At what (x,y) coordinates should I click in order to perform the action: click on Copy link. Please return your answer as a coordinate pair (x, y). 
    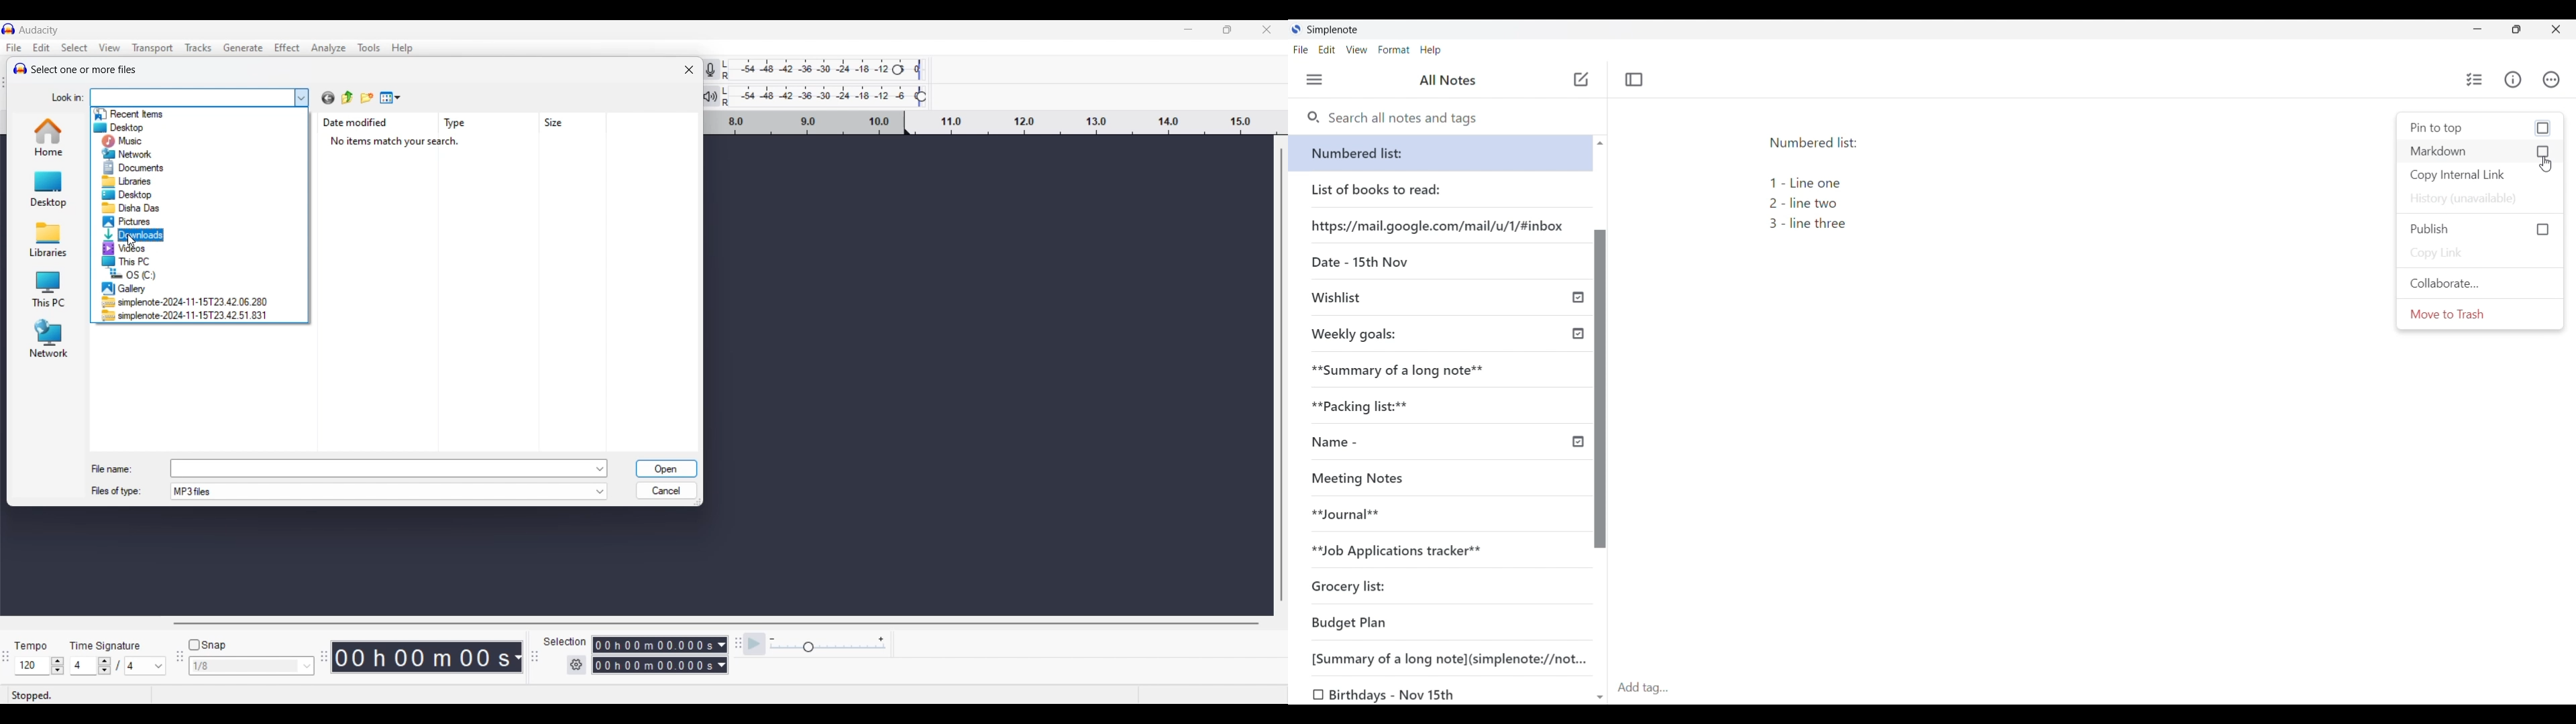
    Looking at the image, I should click on (2480, 253).